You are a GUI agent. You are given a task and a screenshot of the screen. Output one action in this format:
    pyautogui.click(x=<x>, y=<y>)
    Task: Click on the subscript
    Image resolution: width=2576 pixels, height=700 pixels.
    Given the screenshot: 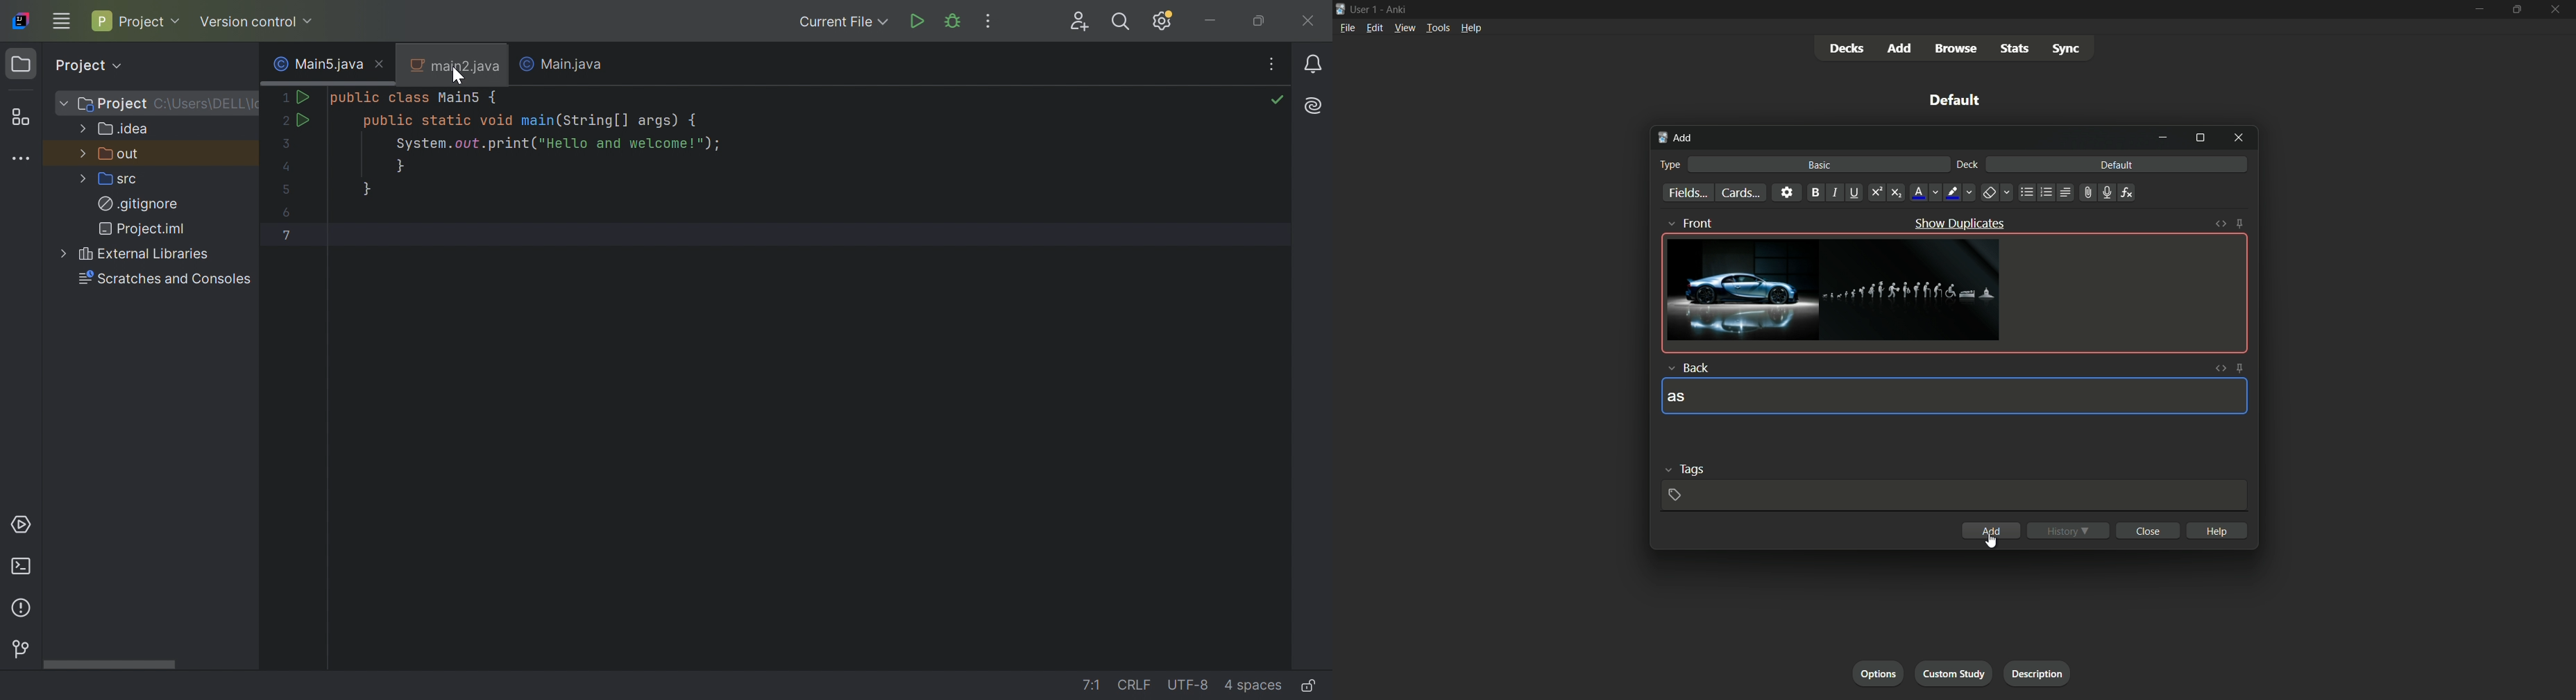 What is the action you would take?
    pyautogui.click(x=1897, y=192)
    